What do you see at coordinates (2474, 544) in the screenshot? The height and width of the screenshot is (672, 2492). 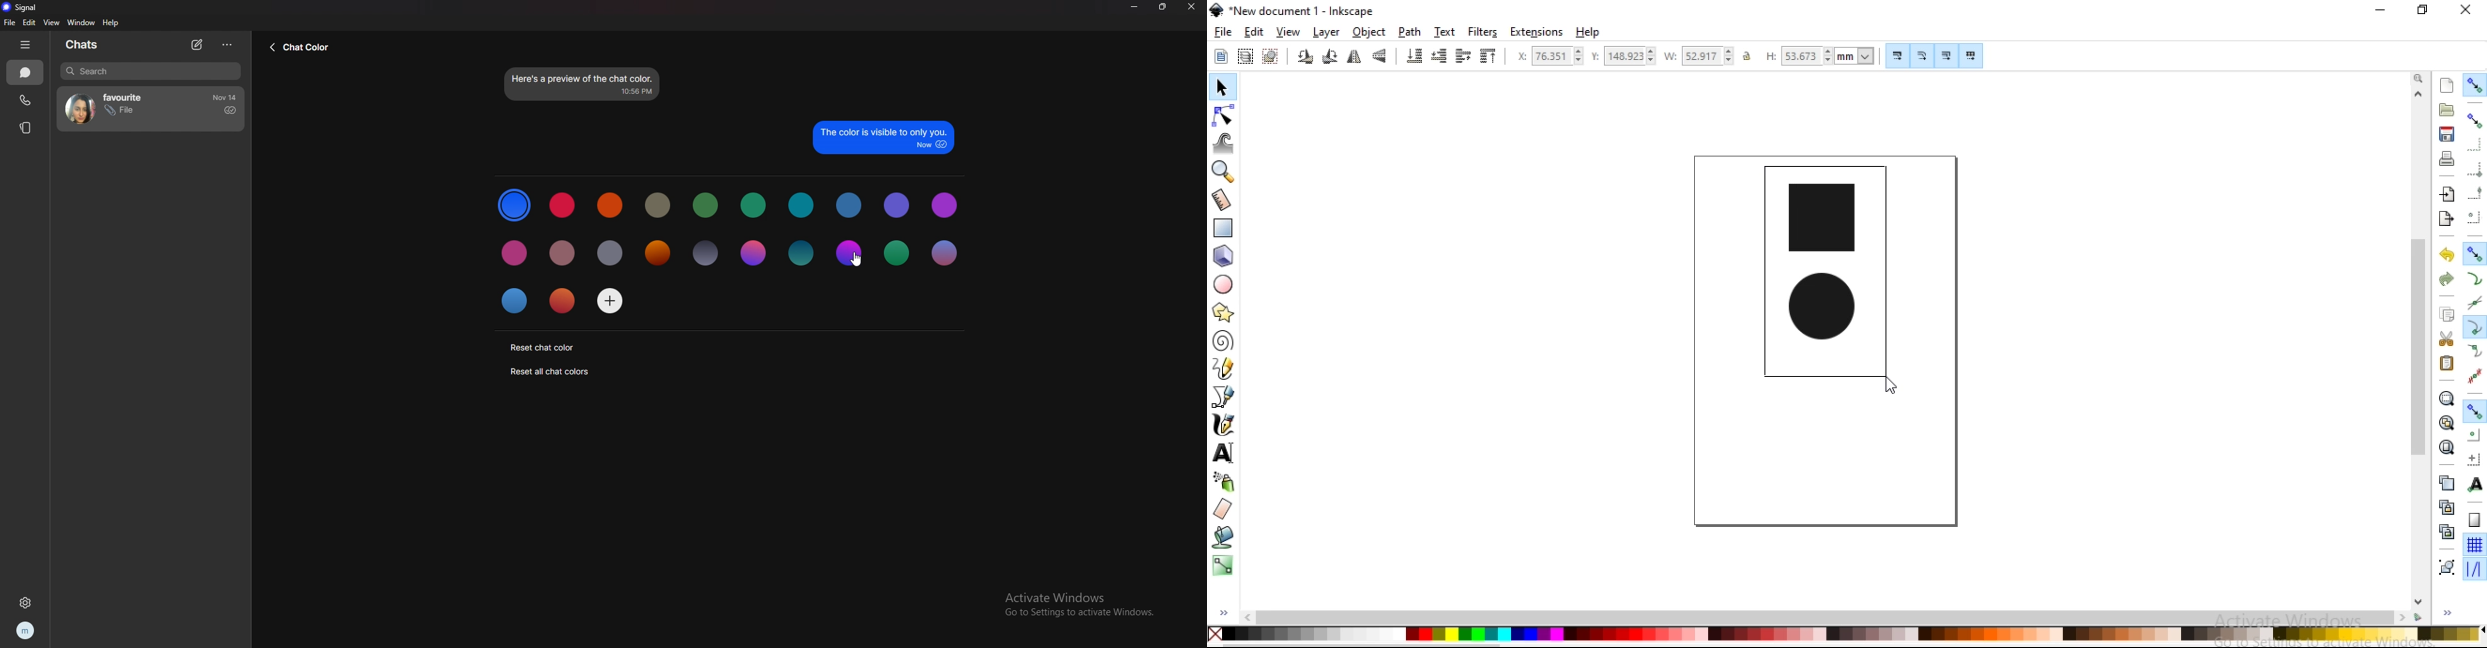 I see `snap to grids` at bounding box center [2474, 544].